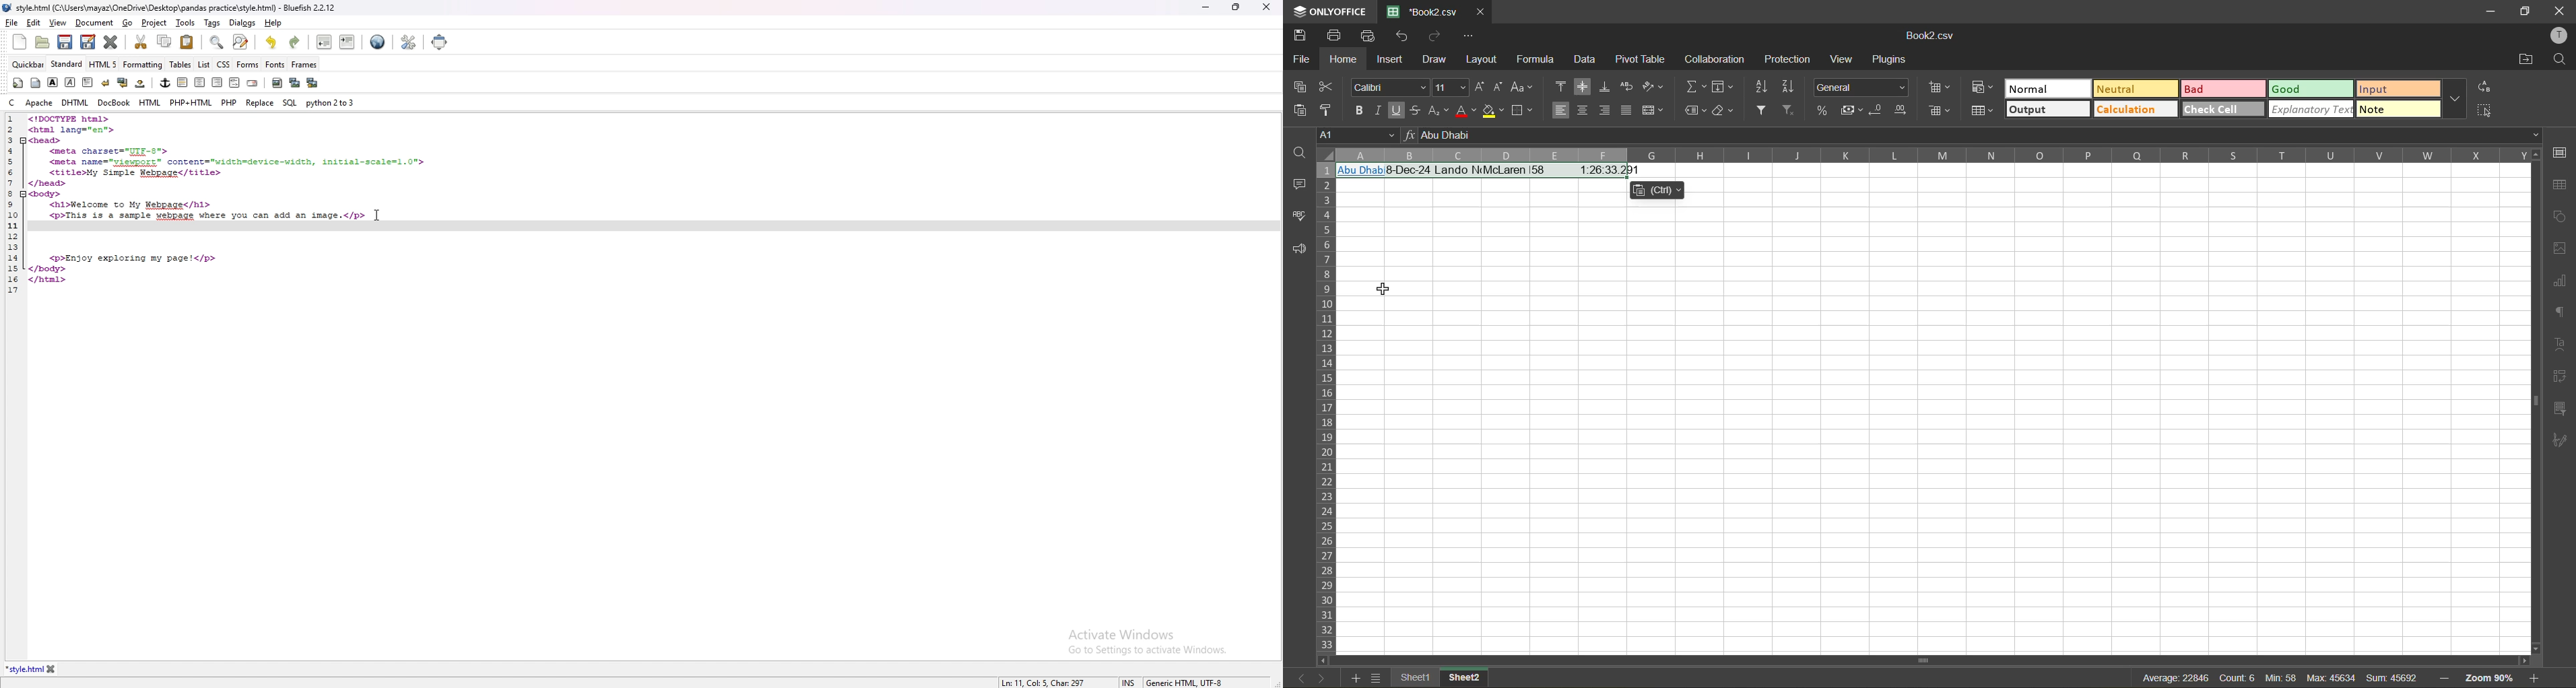  I want to click on hover text, so click(1658, 192).